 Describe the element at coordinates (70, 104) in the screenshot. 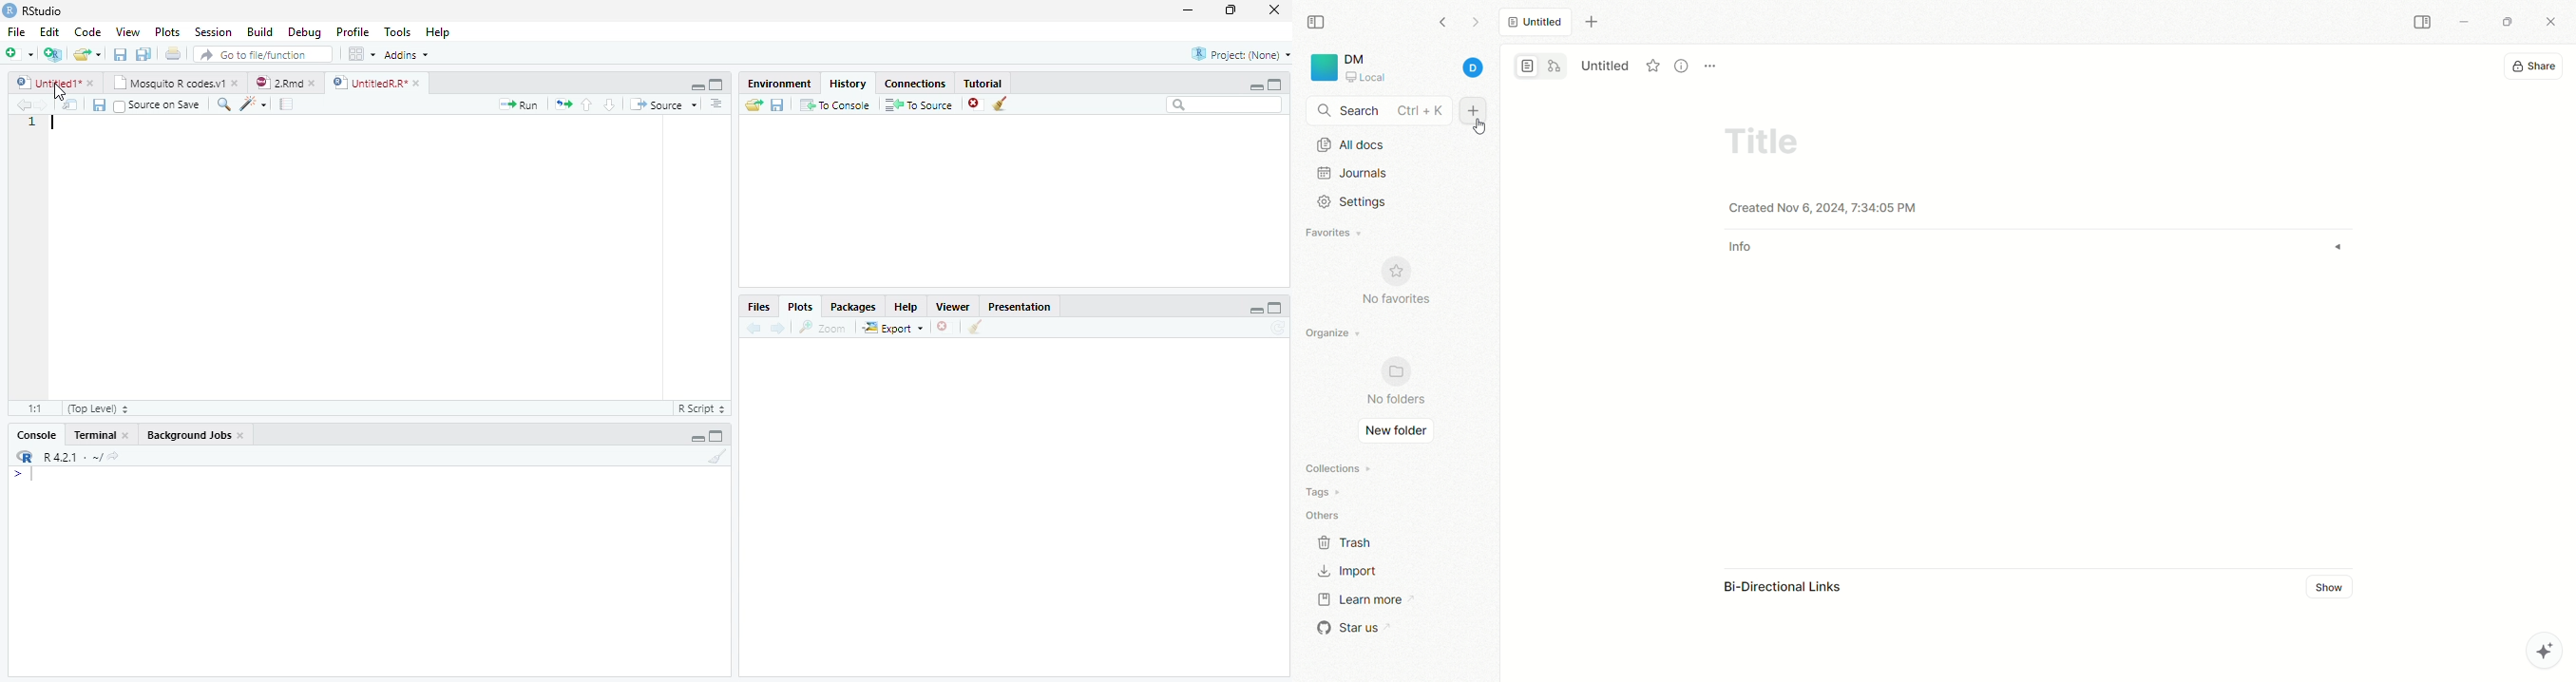

I see `Show in new window` at that location.